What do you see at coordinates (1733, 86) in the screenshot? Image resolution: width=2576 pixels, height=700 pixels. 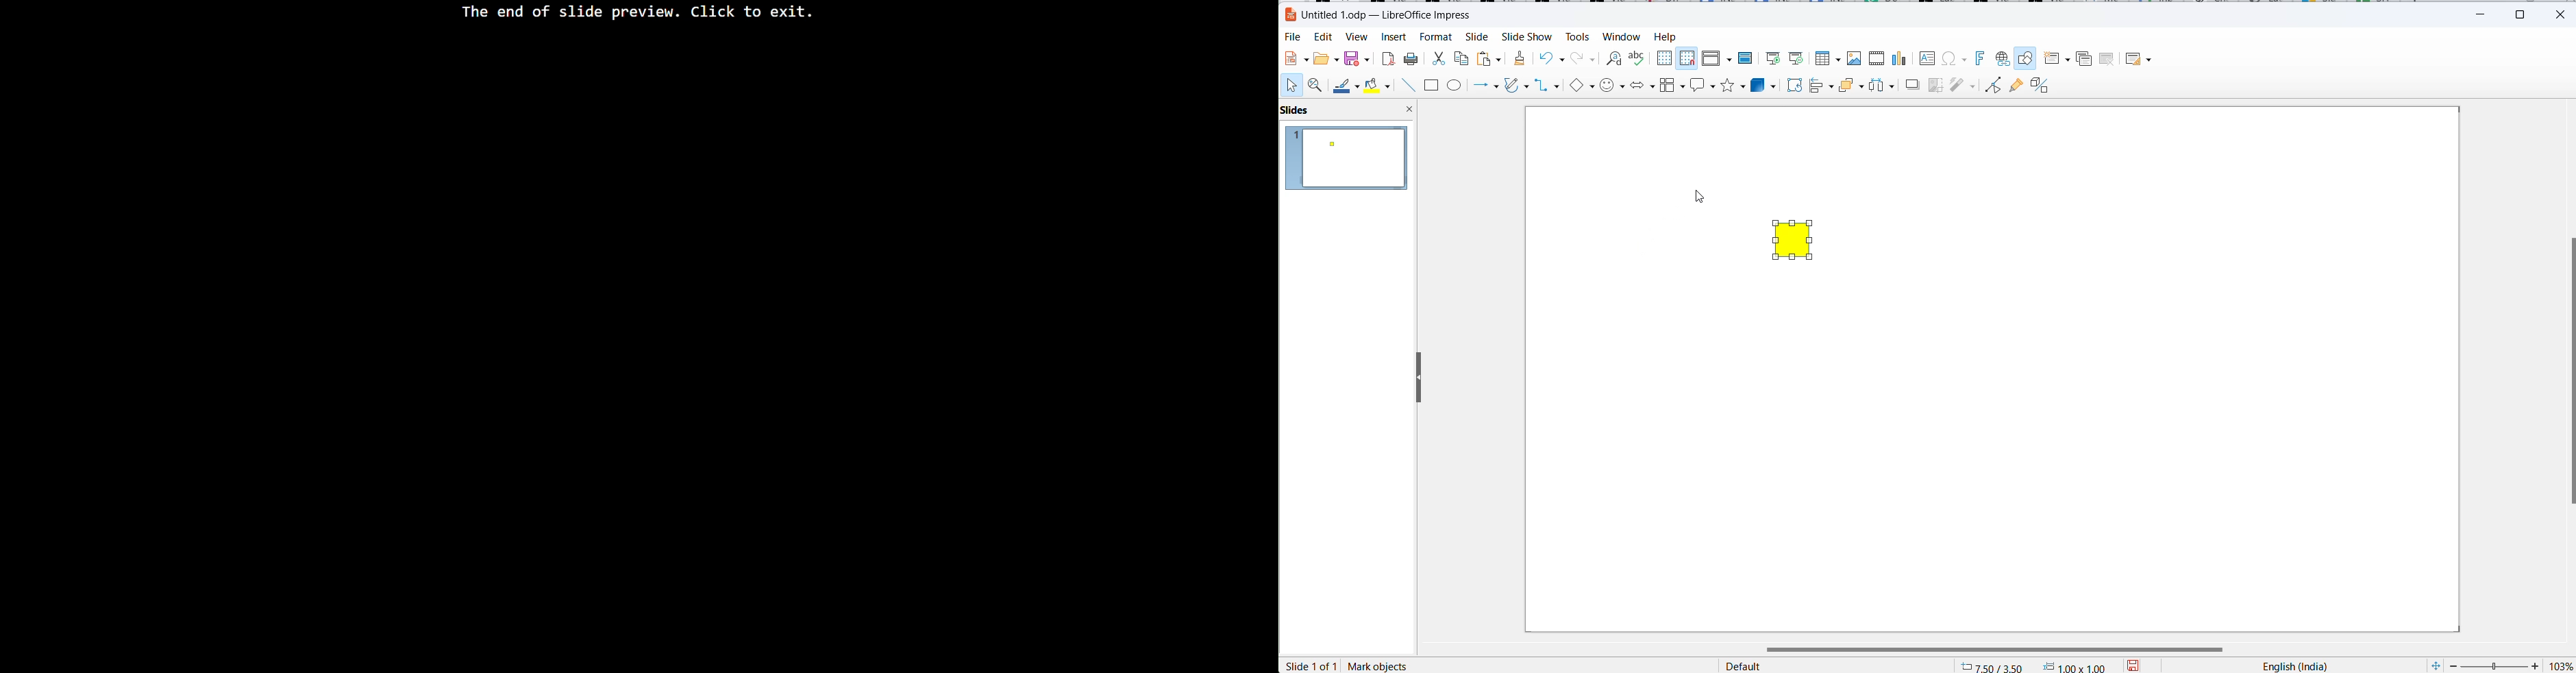 I see `star shapes` at bounding box center [1733, 86].